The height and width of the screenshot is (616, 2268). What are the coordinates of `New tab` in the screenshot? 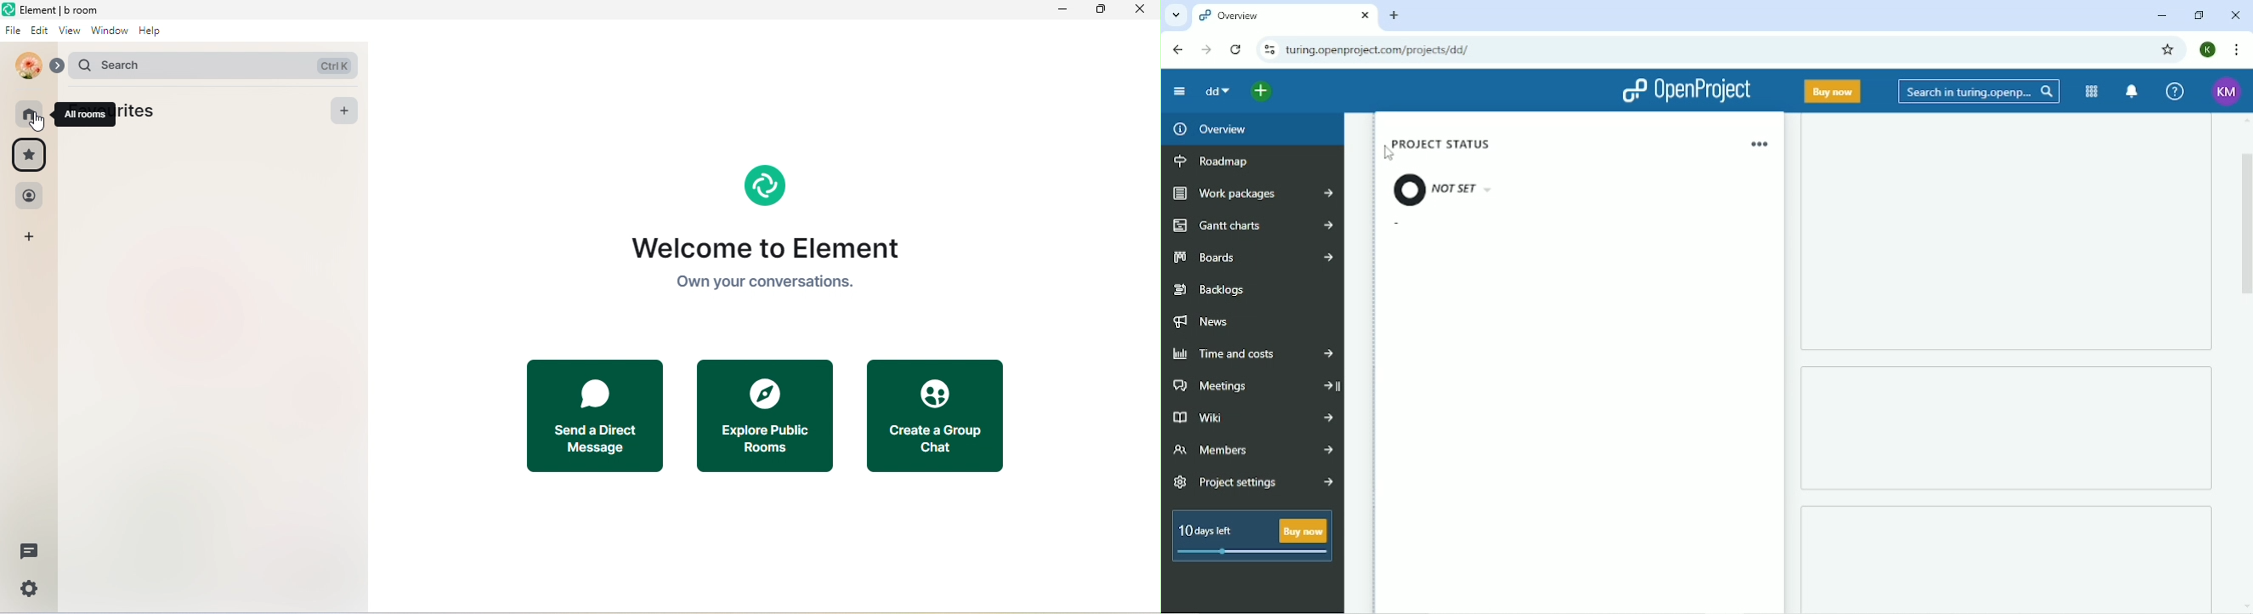 It's located at (1394, 15).